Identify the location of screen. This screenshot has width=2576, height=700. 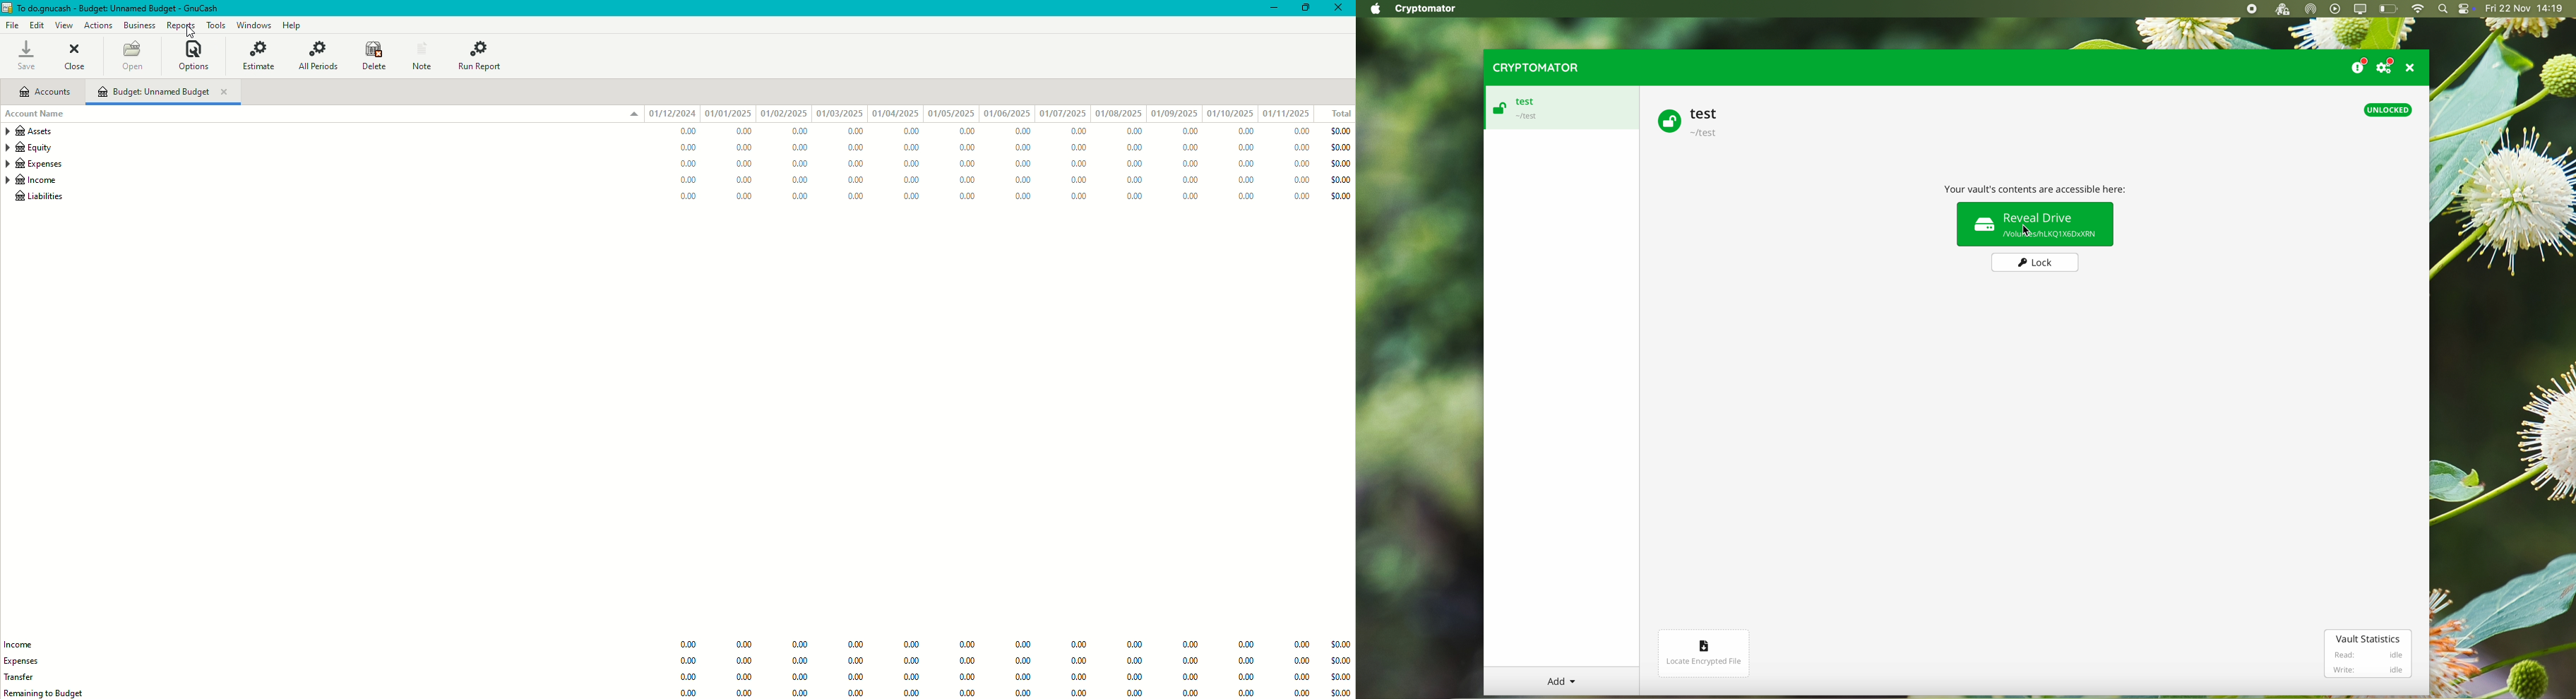
(2362, 9).